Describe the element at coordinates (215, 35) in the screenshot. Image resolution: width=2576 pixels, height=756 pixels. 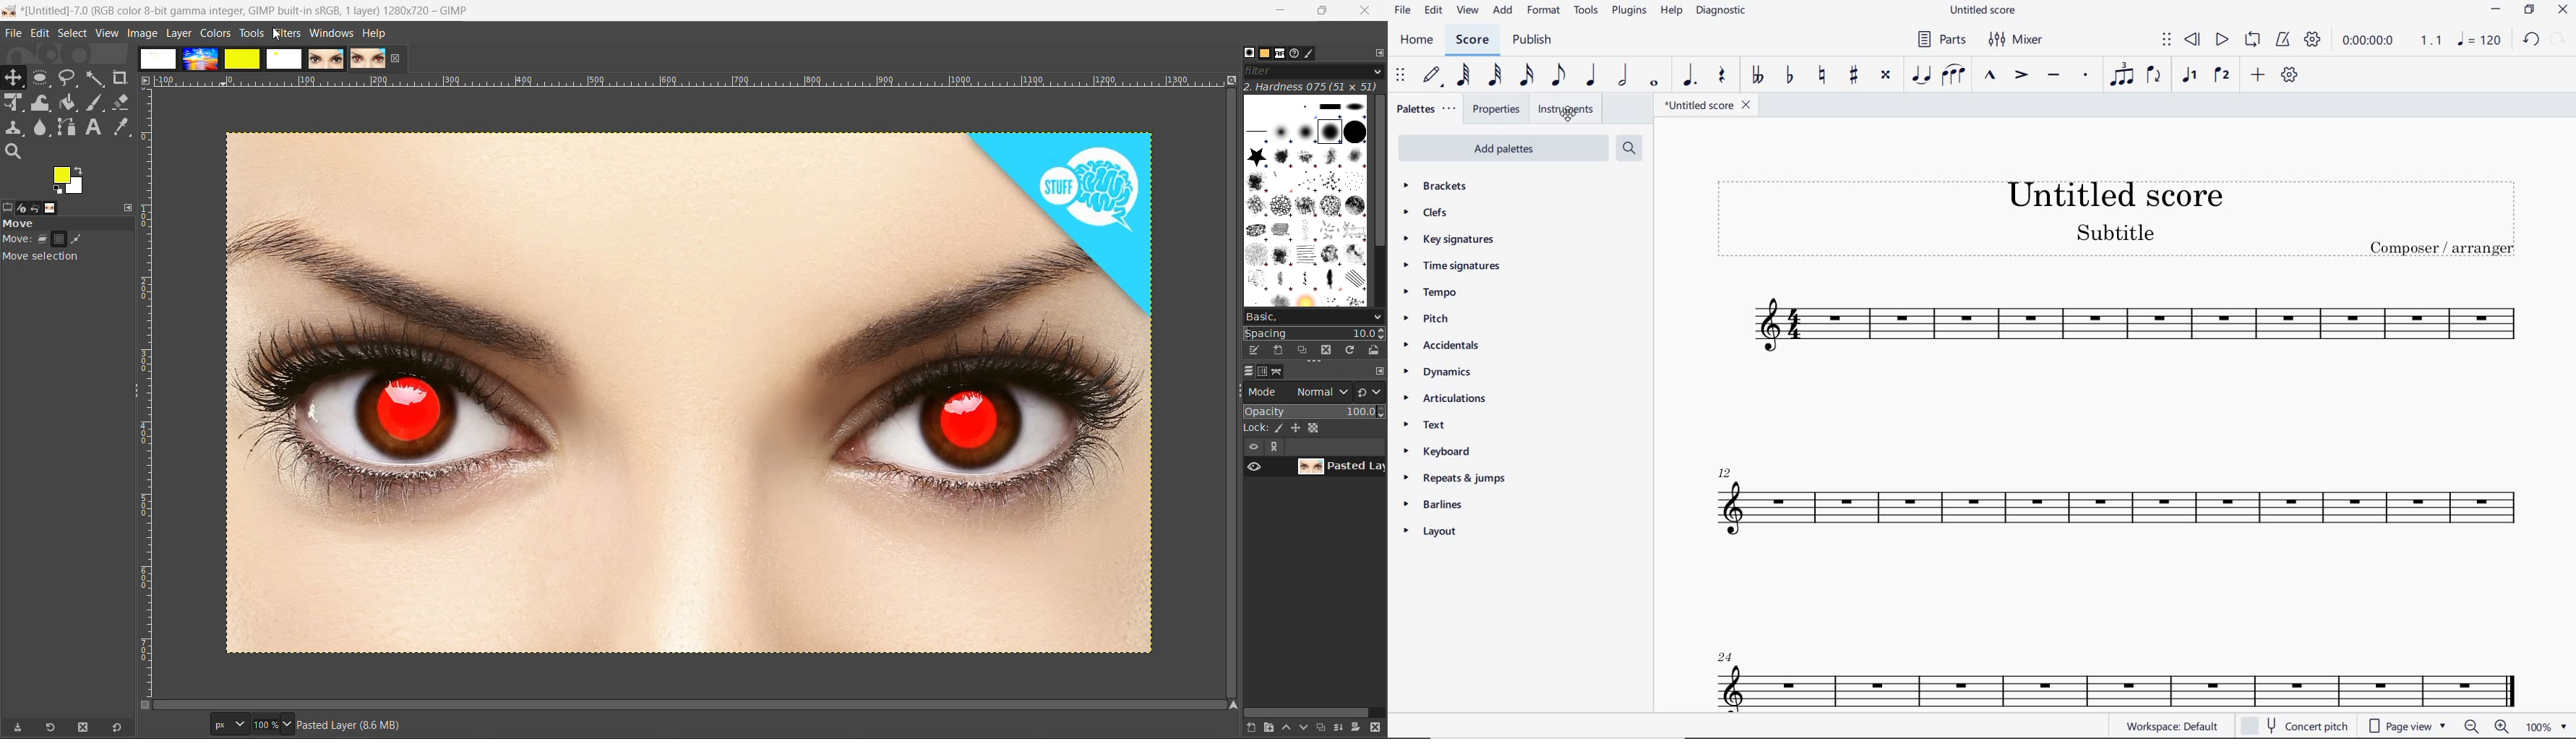
I see `colors` at that location.